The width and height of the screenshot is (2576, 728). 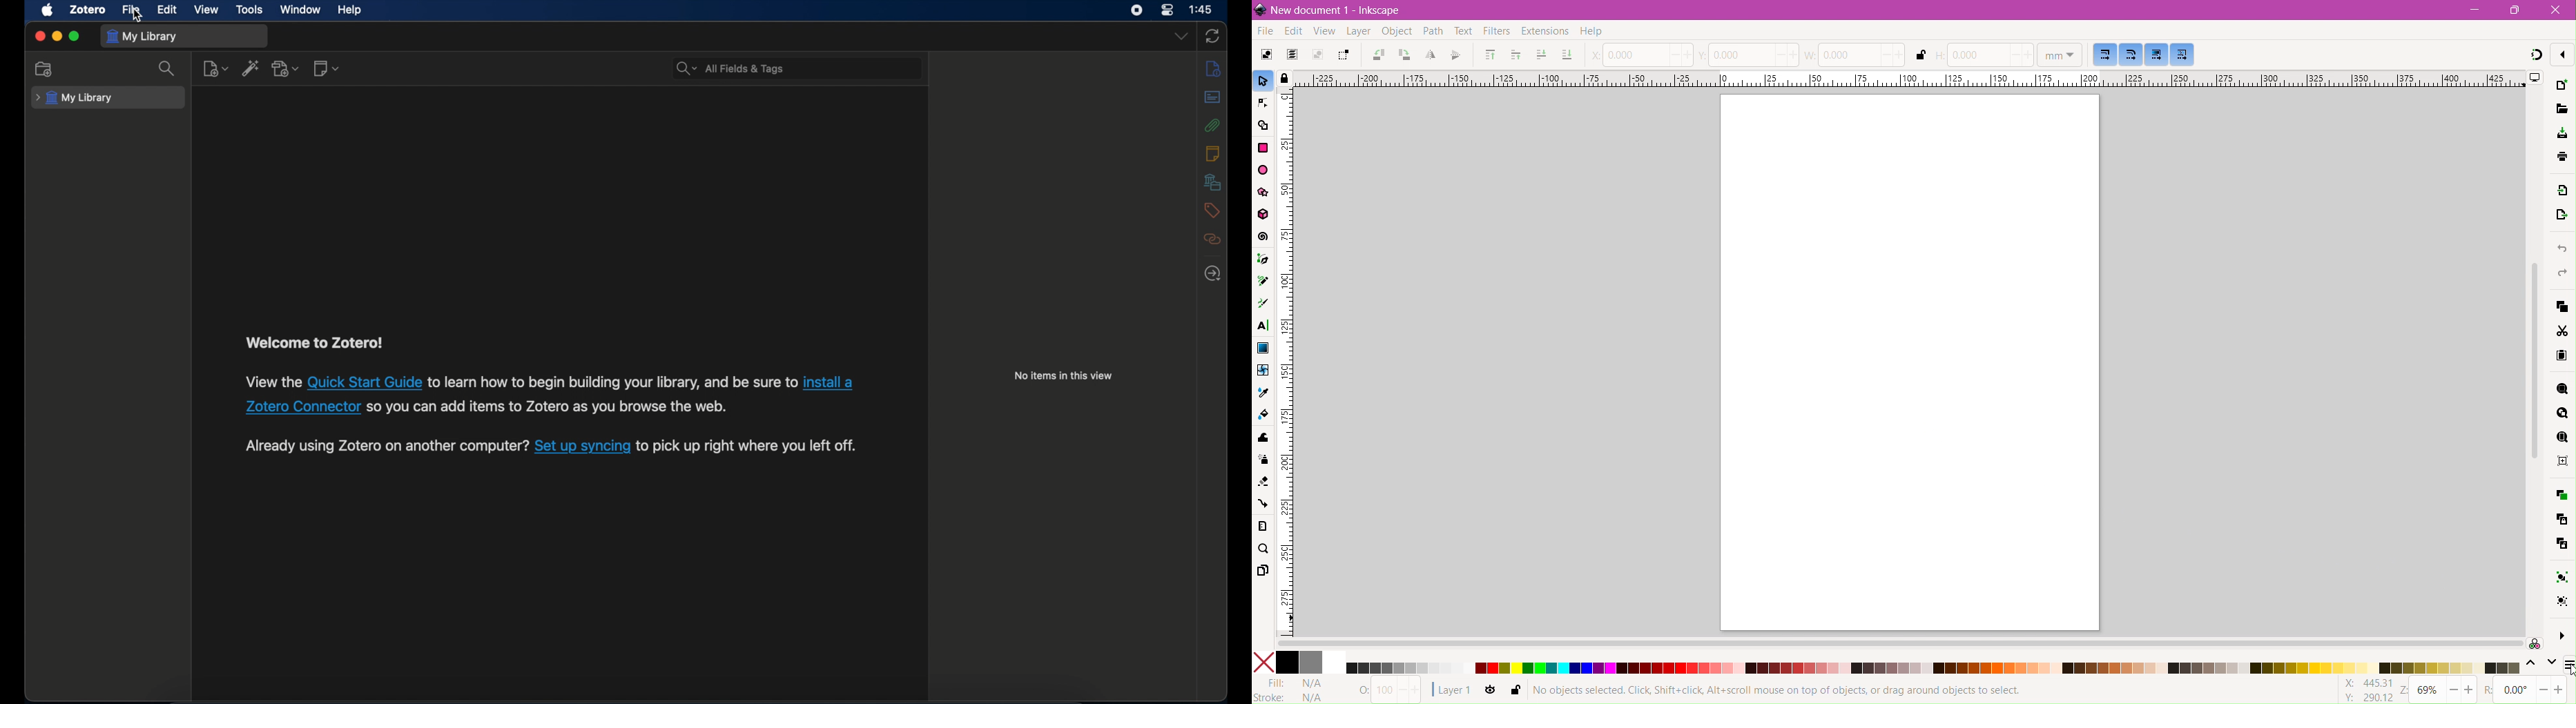 What do you see at coordinates (1214, 154) in the screenshot?
I see `notes` at bounding box center [1214, 154].